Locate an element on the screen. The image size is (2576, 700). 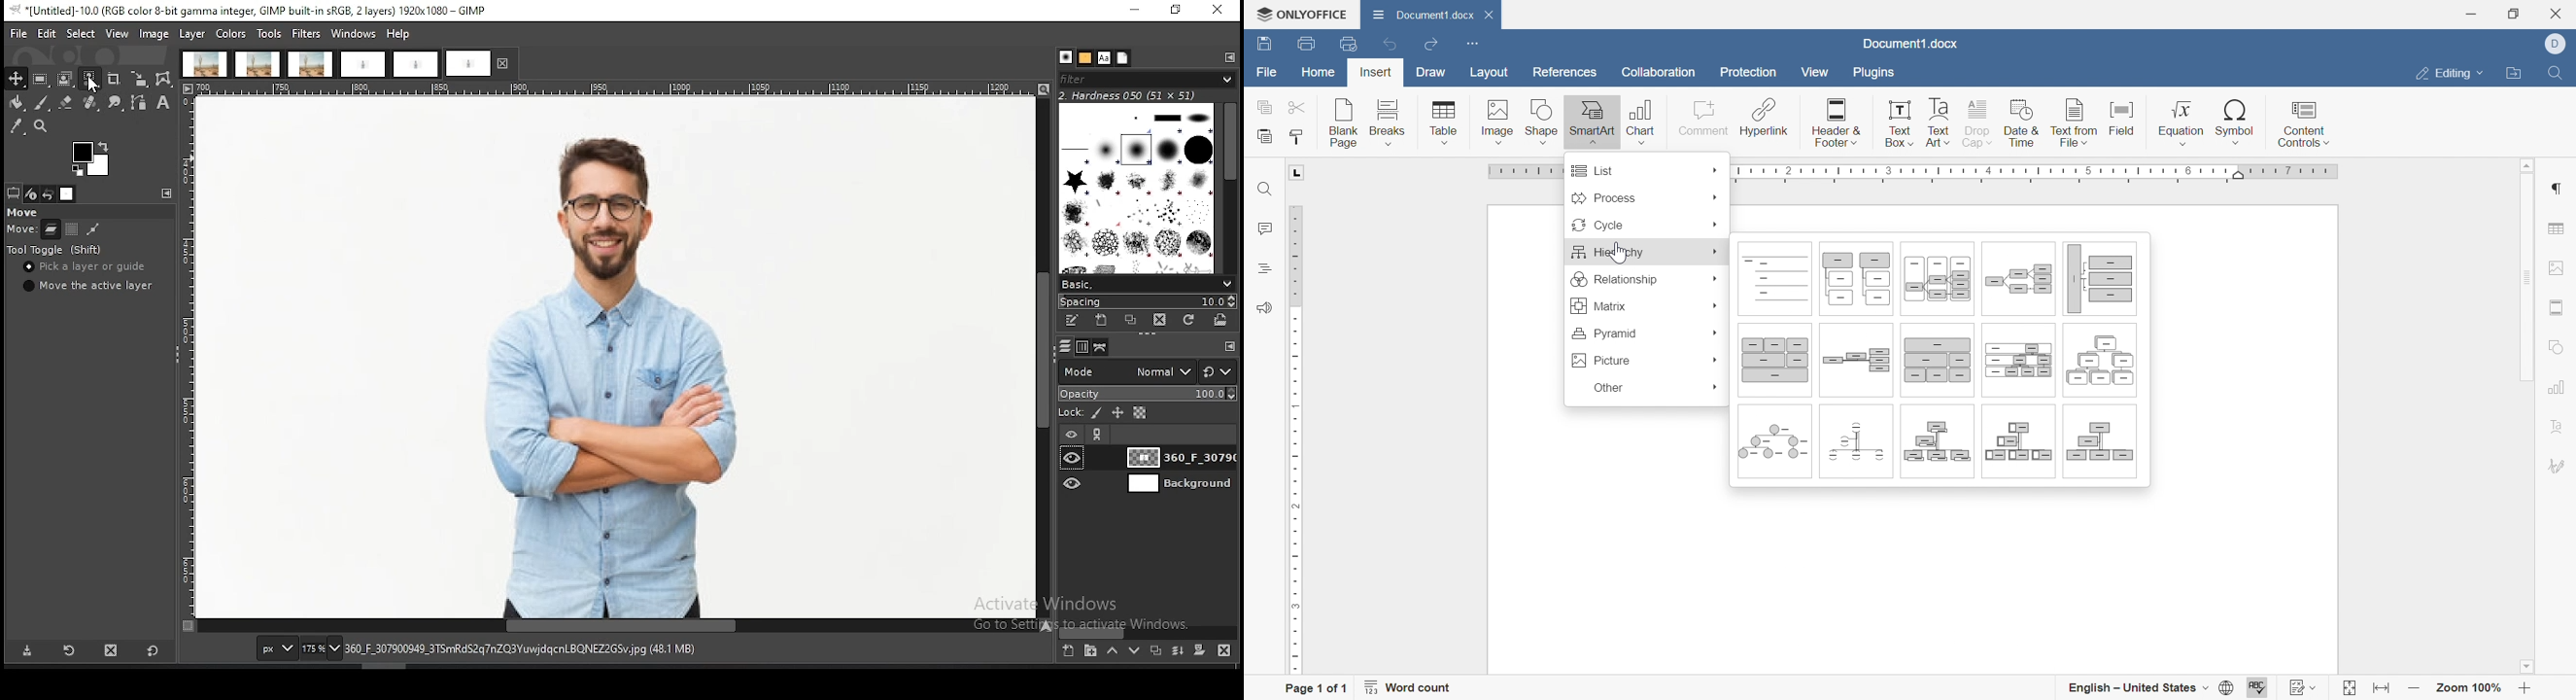
cursor is located at coordinates (1621, 253).